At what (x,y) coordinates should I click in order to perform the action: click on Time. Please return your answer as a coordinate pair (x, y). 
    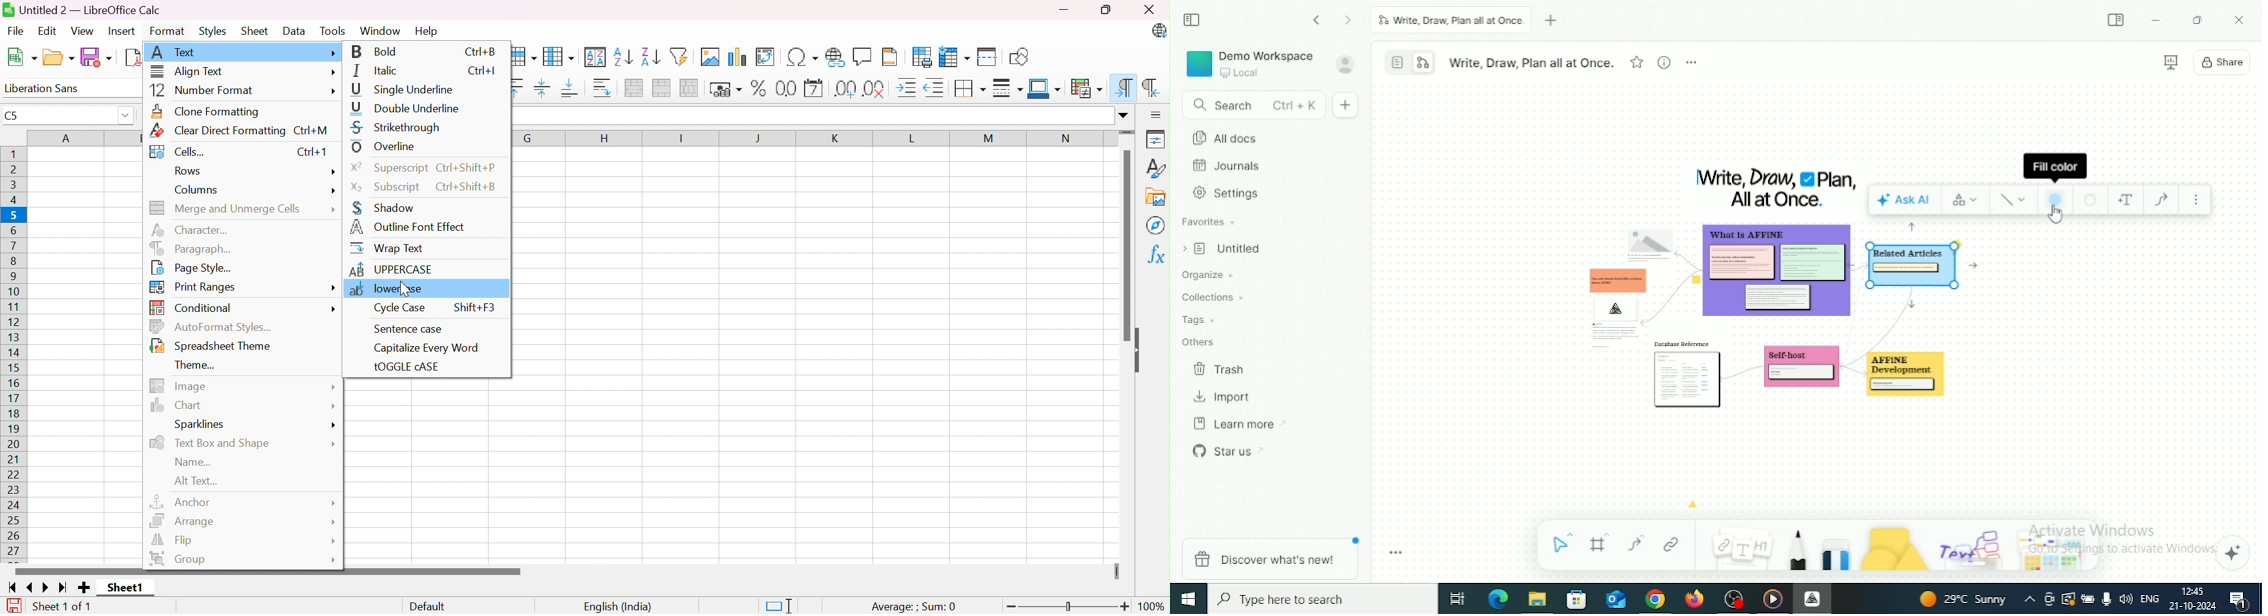
    Looking at the image, I should click on (2196, 591).